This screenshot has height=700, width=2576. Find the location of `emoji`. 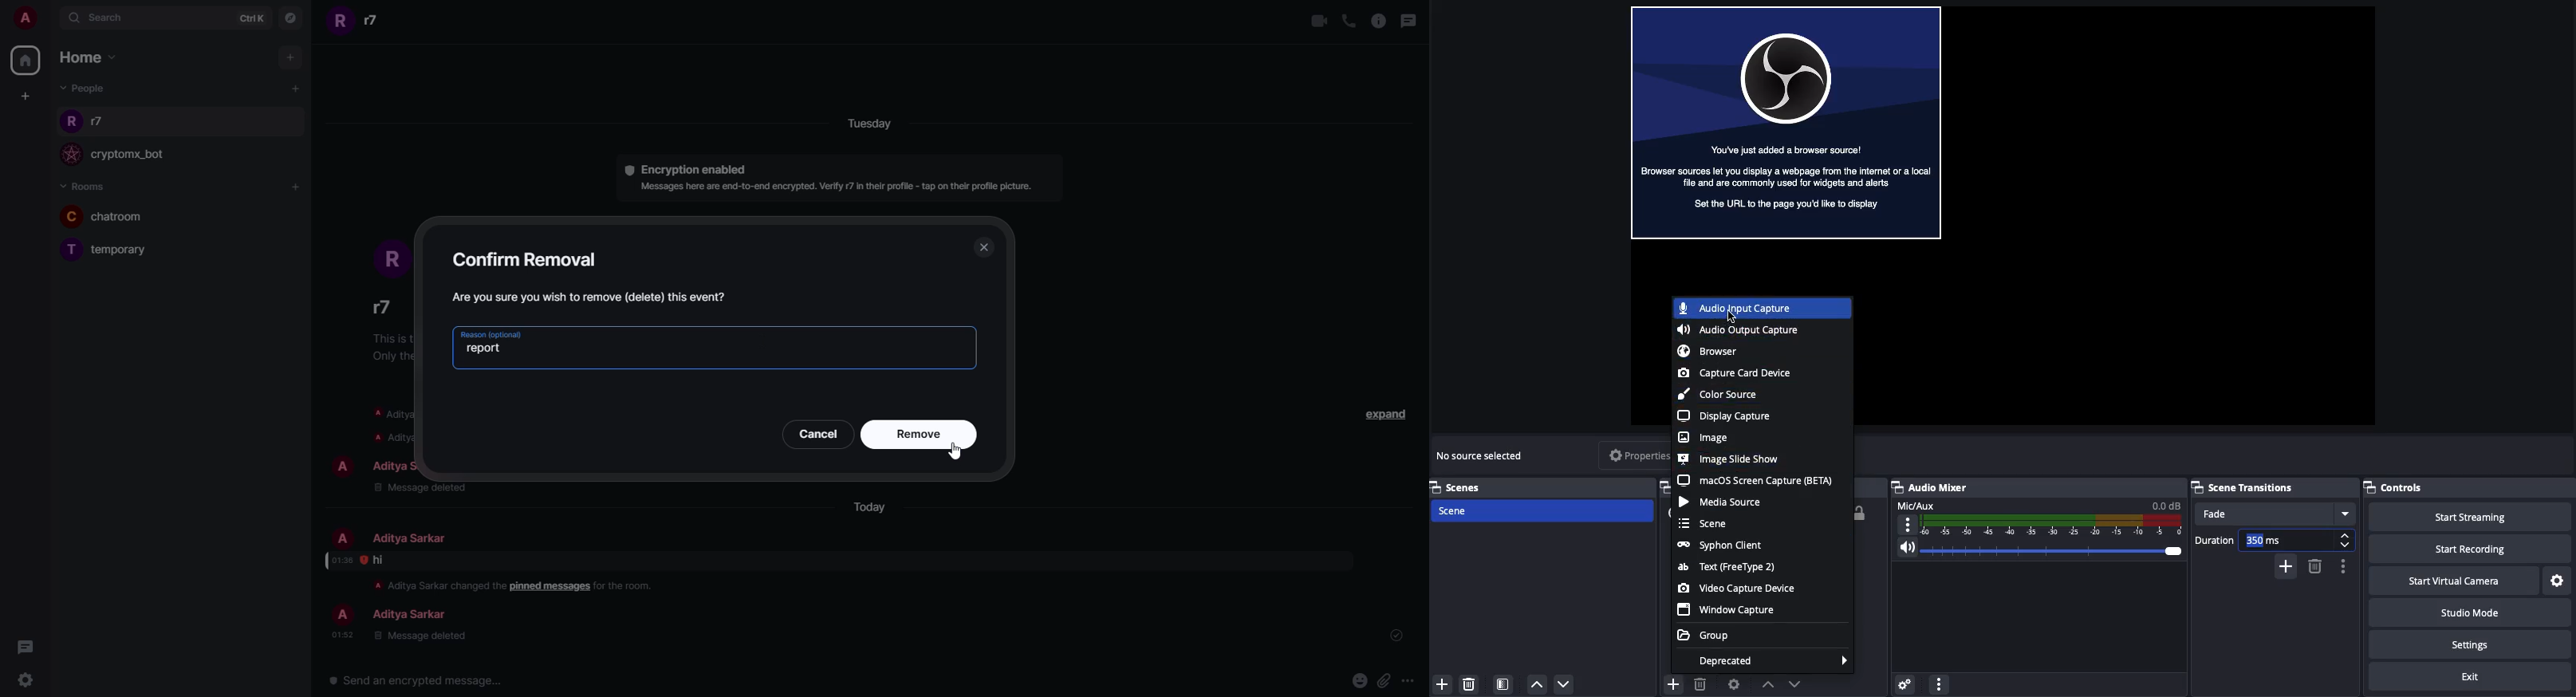

emoji is located at coordinates (1359, 679).